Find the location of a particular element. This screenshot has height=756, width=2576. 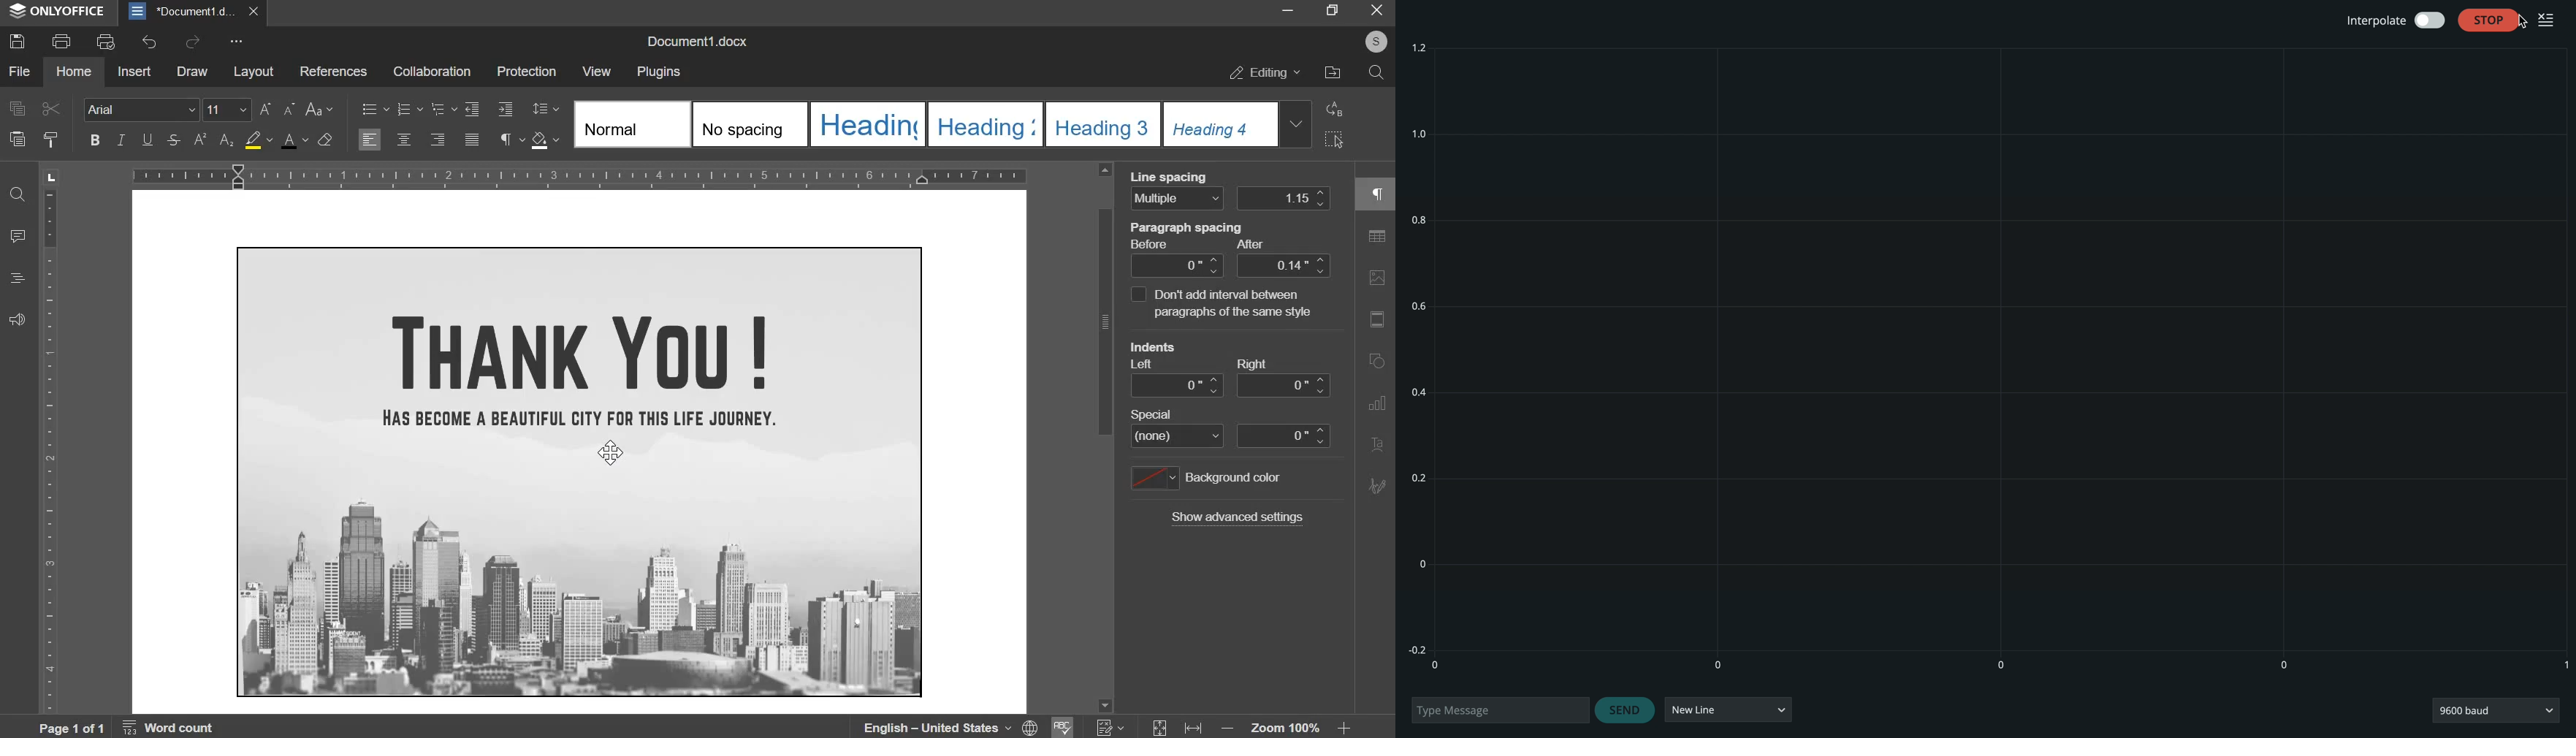

search is located at coordinates (1376, 72).